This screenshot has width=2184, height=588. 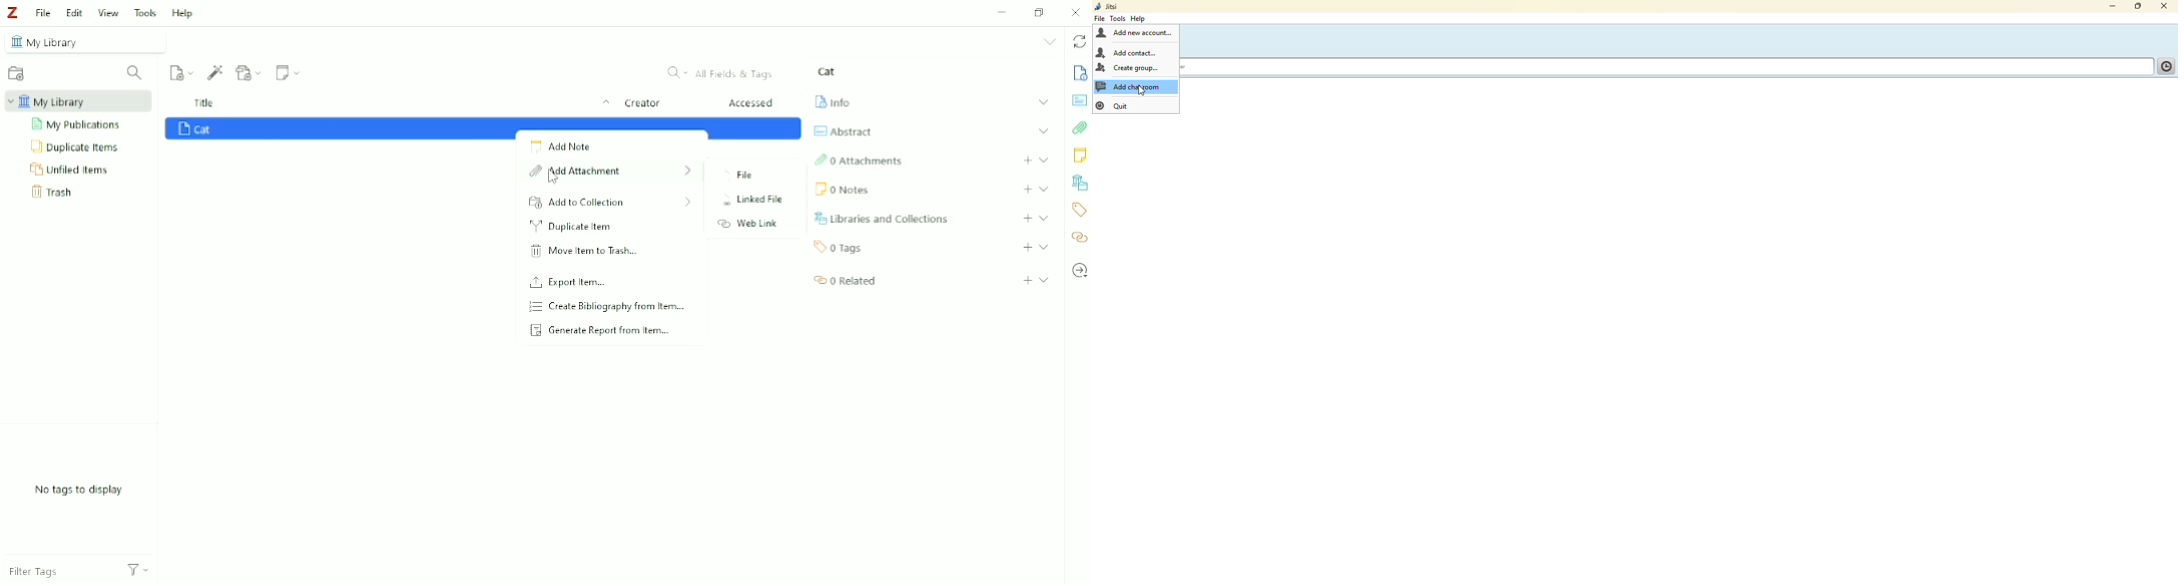 I want to click on Locate, so click(x=1079, y=270).